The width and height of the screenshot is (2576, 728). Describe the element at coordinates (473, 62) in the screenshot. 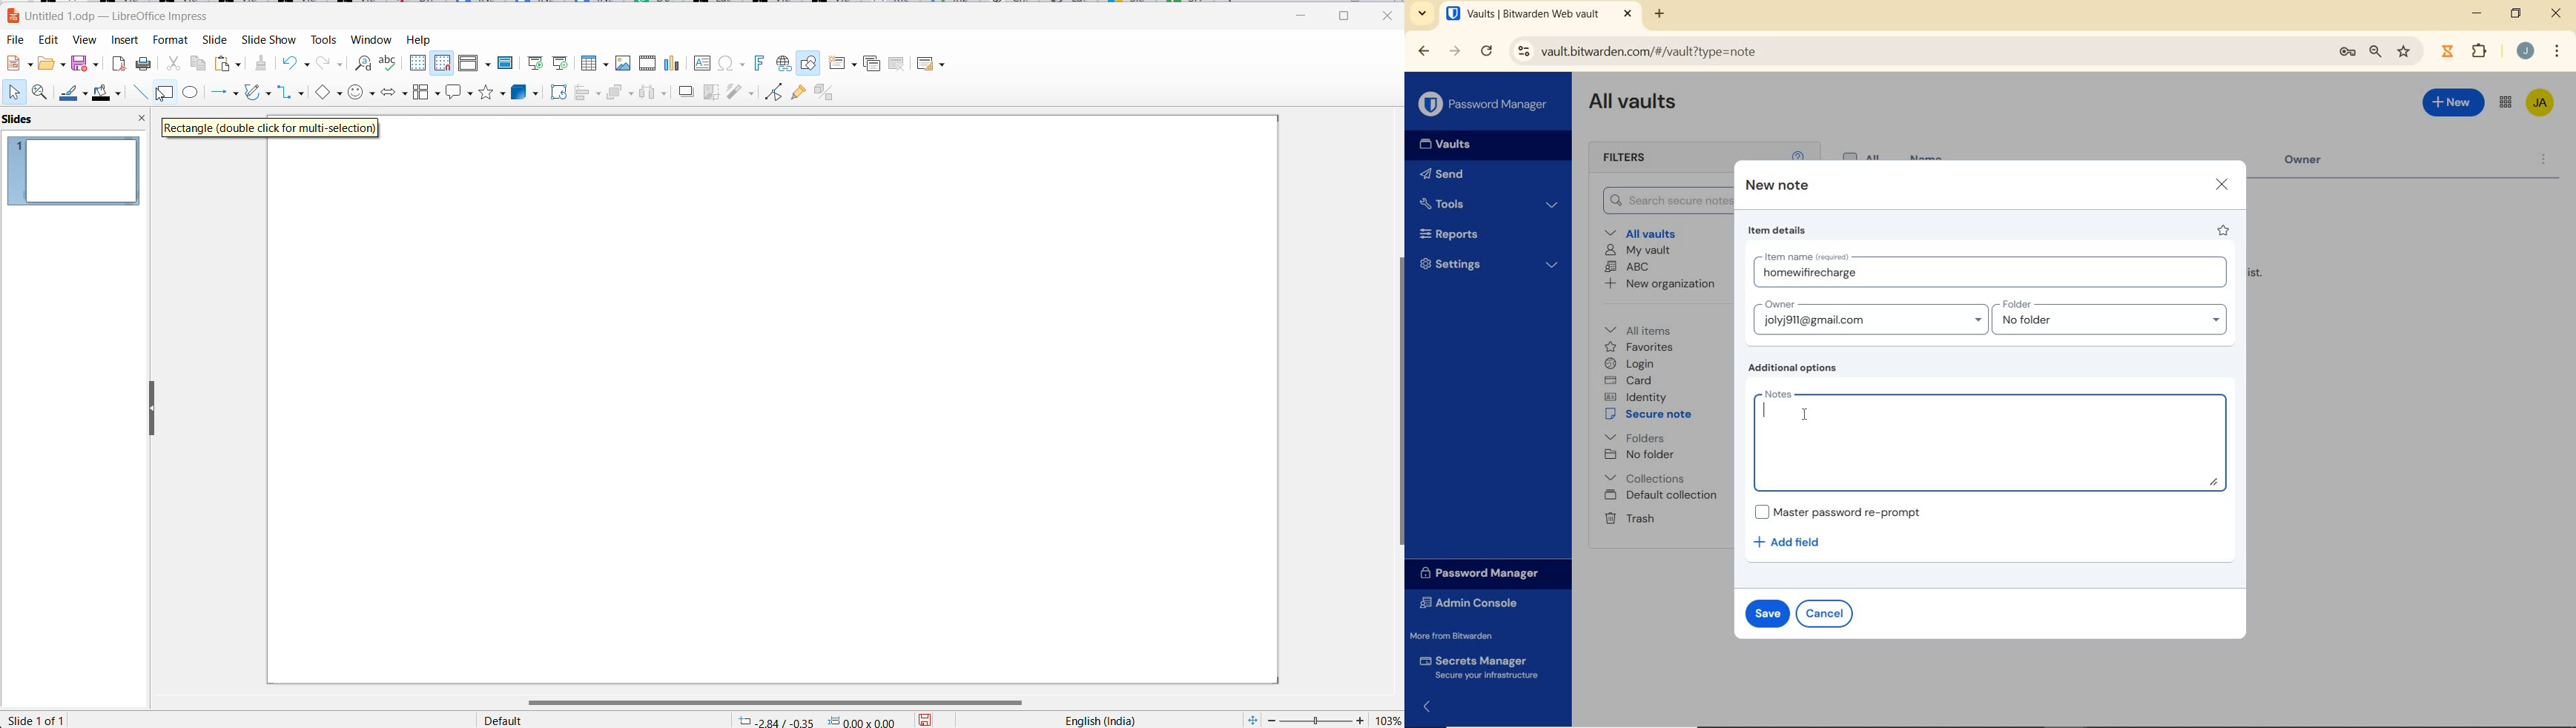

I see `Display views` at that location.